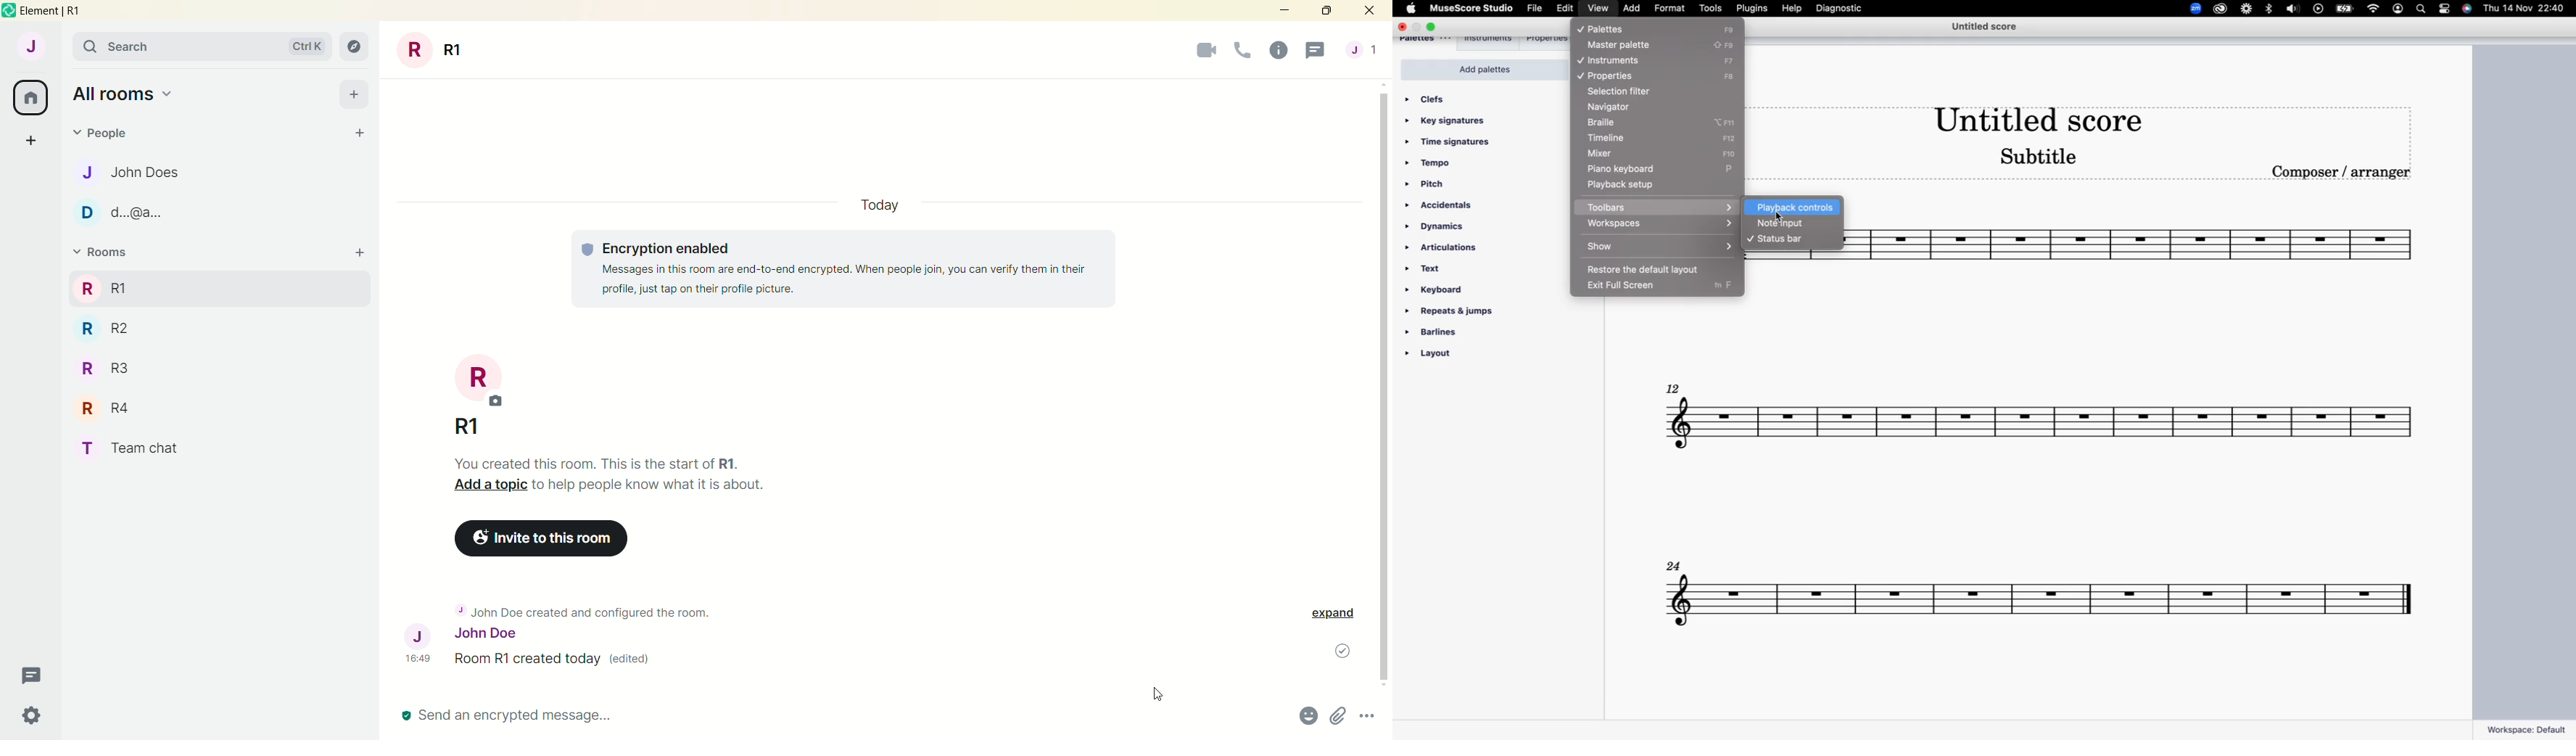 The width and height of the screenshot is (2576, 756). Describe the element at coordinates (1782, 216) in the screenshot. I see `cursor` at that location.